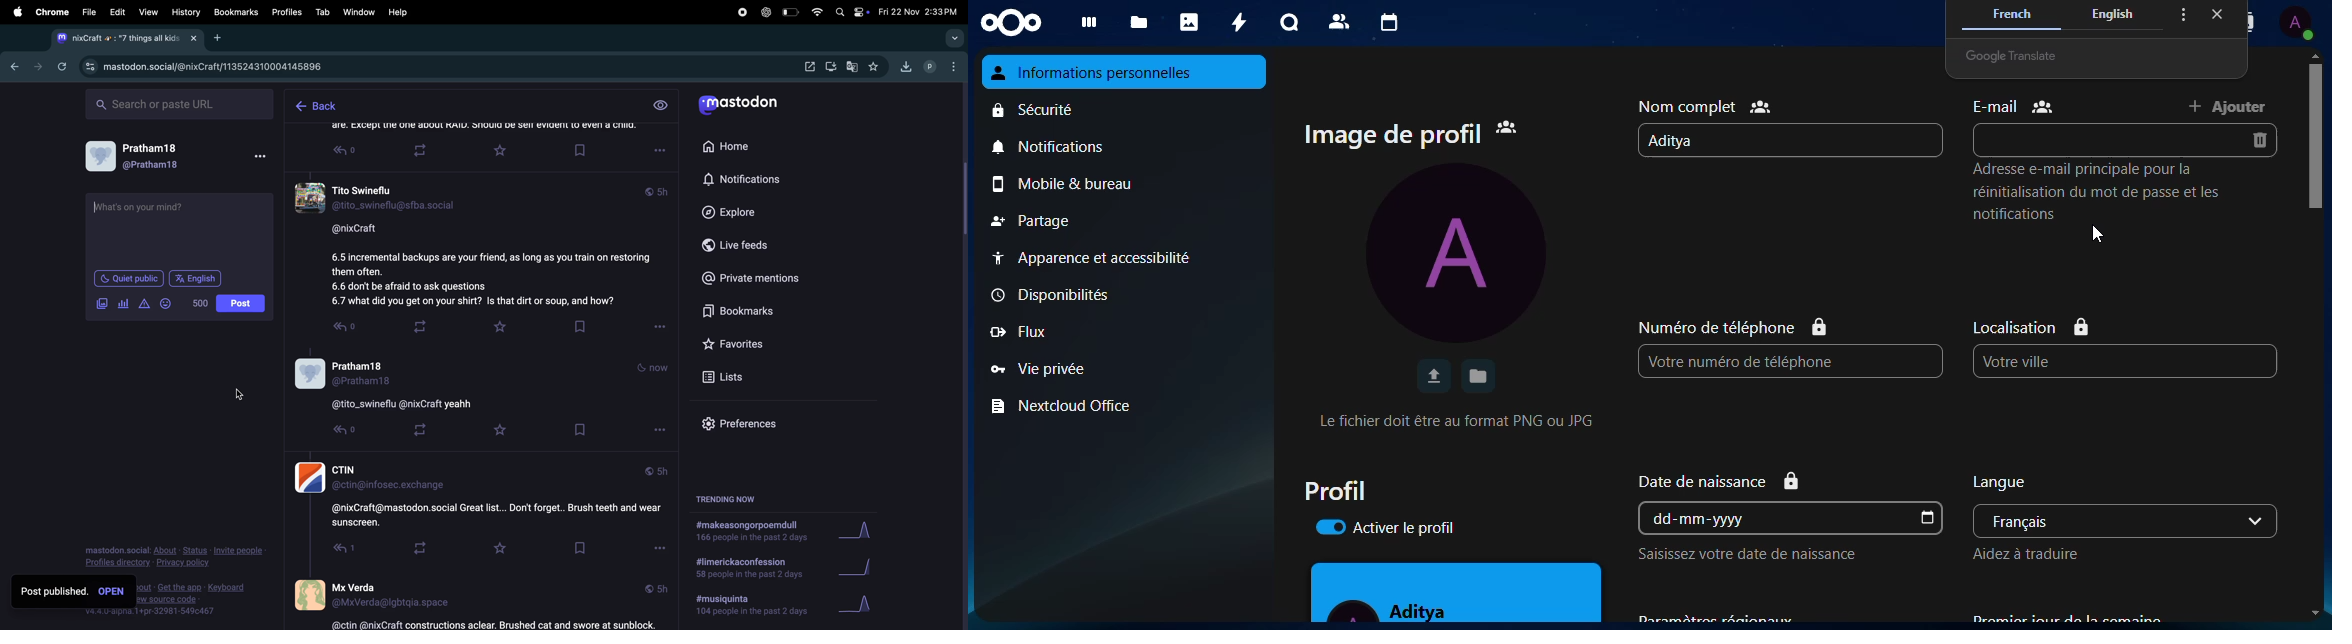 The image size is (2352, 644). Describe the element at coordinates (1190, 22) in the screenshot. I see `photos` at that location.